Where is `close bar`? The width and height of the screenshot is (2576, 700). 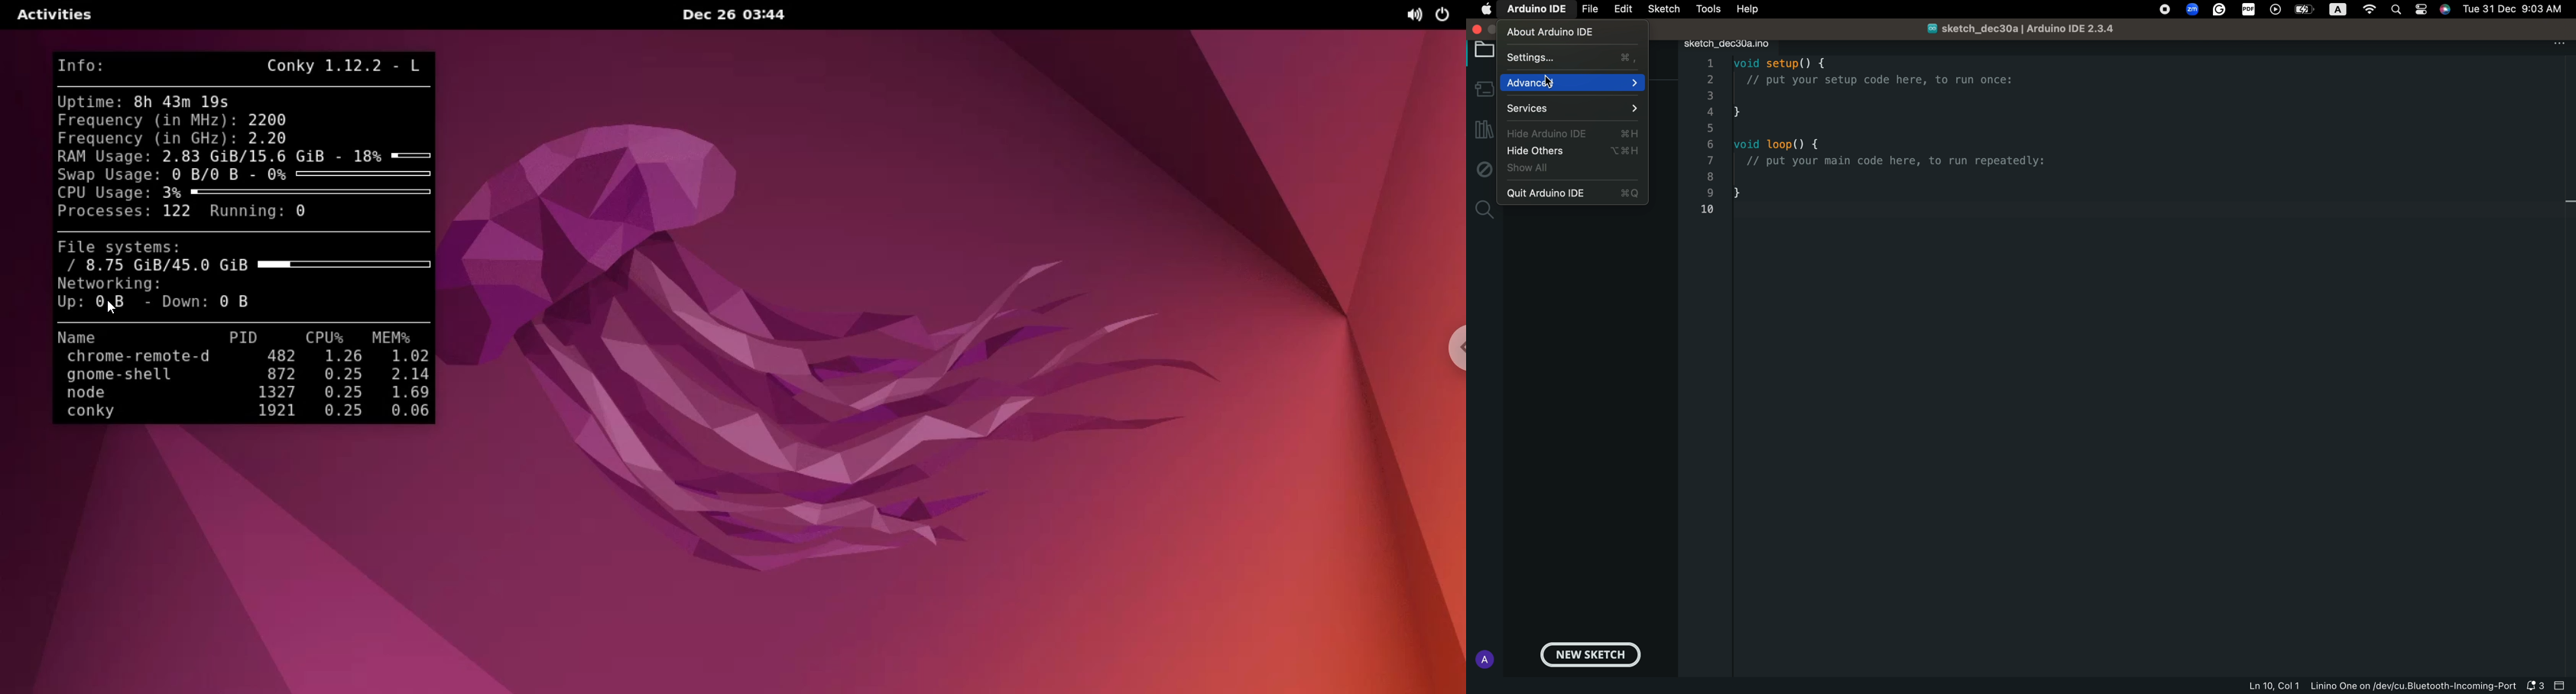 close bar is located at coordinates (2562, 686).